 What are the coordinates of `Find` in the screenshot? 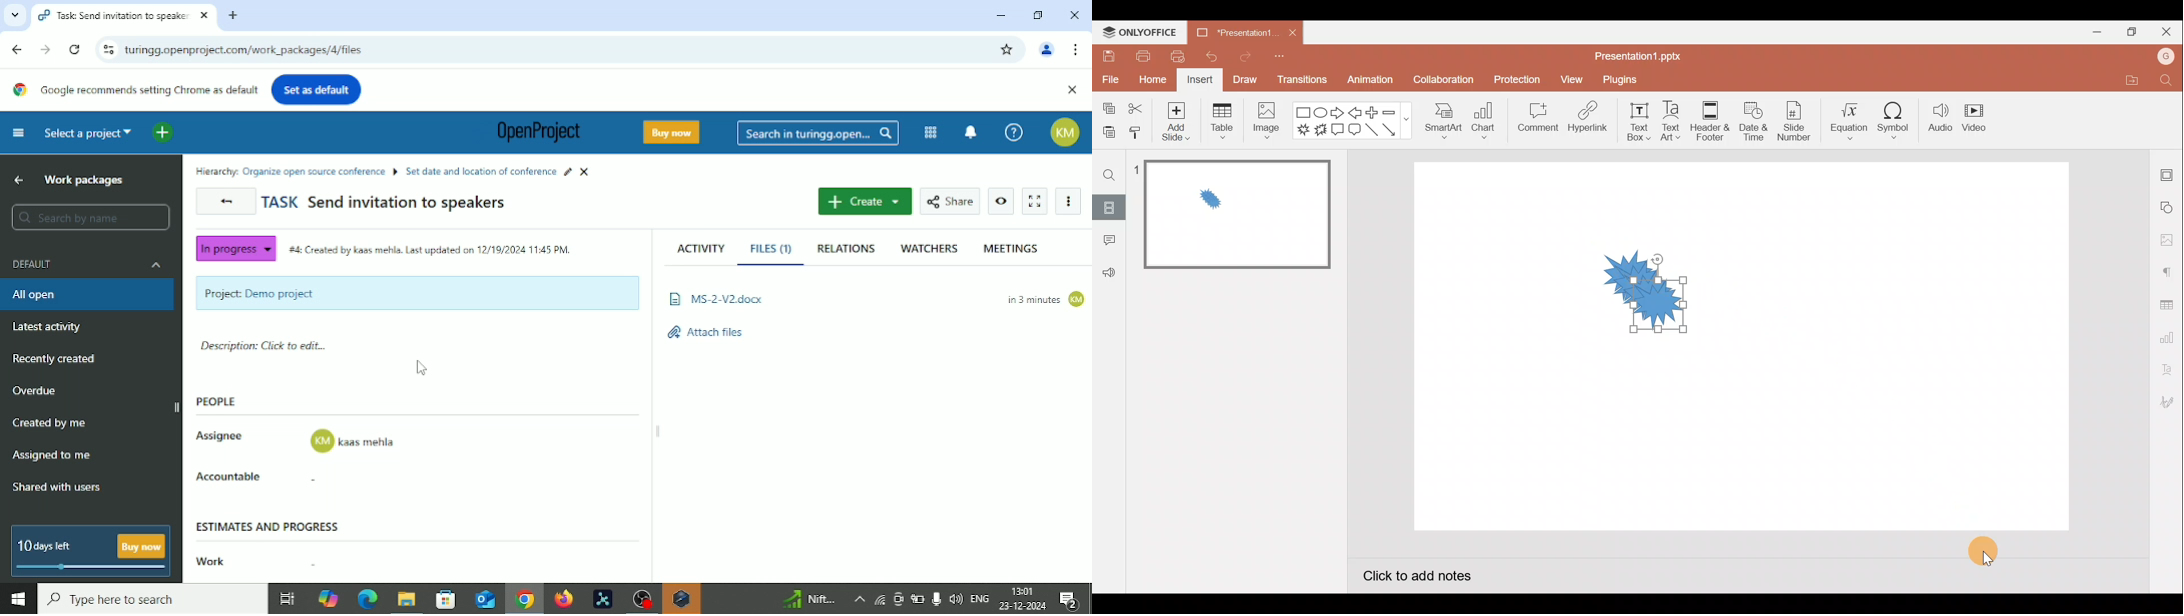 It's located at (1108, 175).